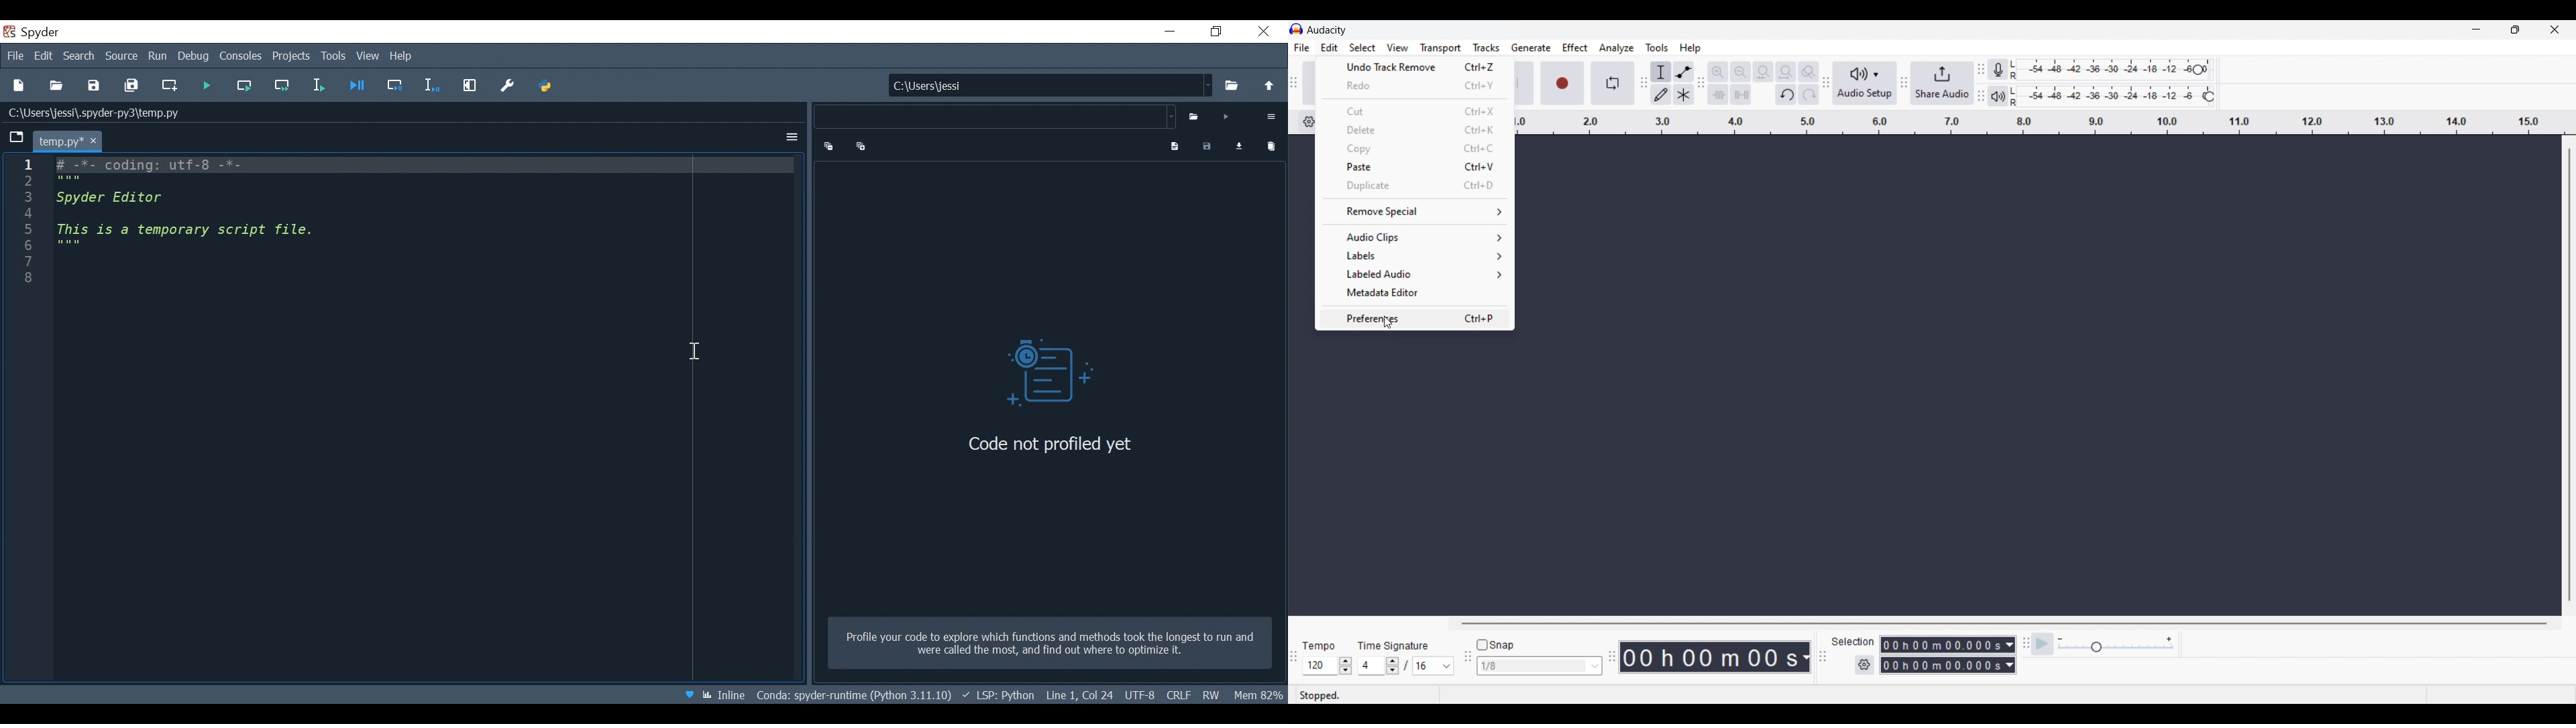 The height and width of the screenshot is (728, 2576). I want to click on Redo, so click(1415, 86).